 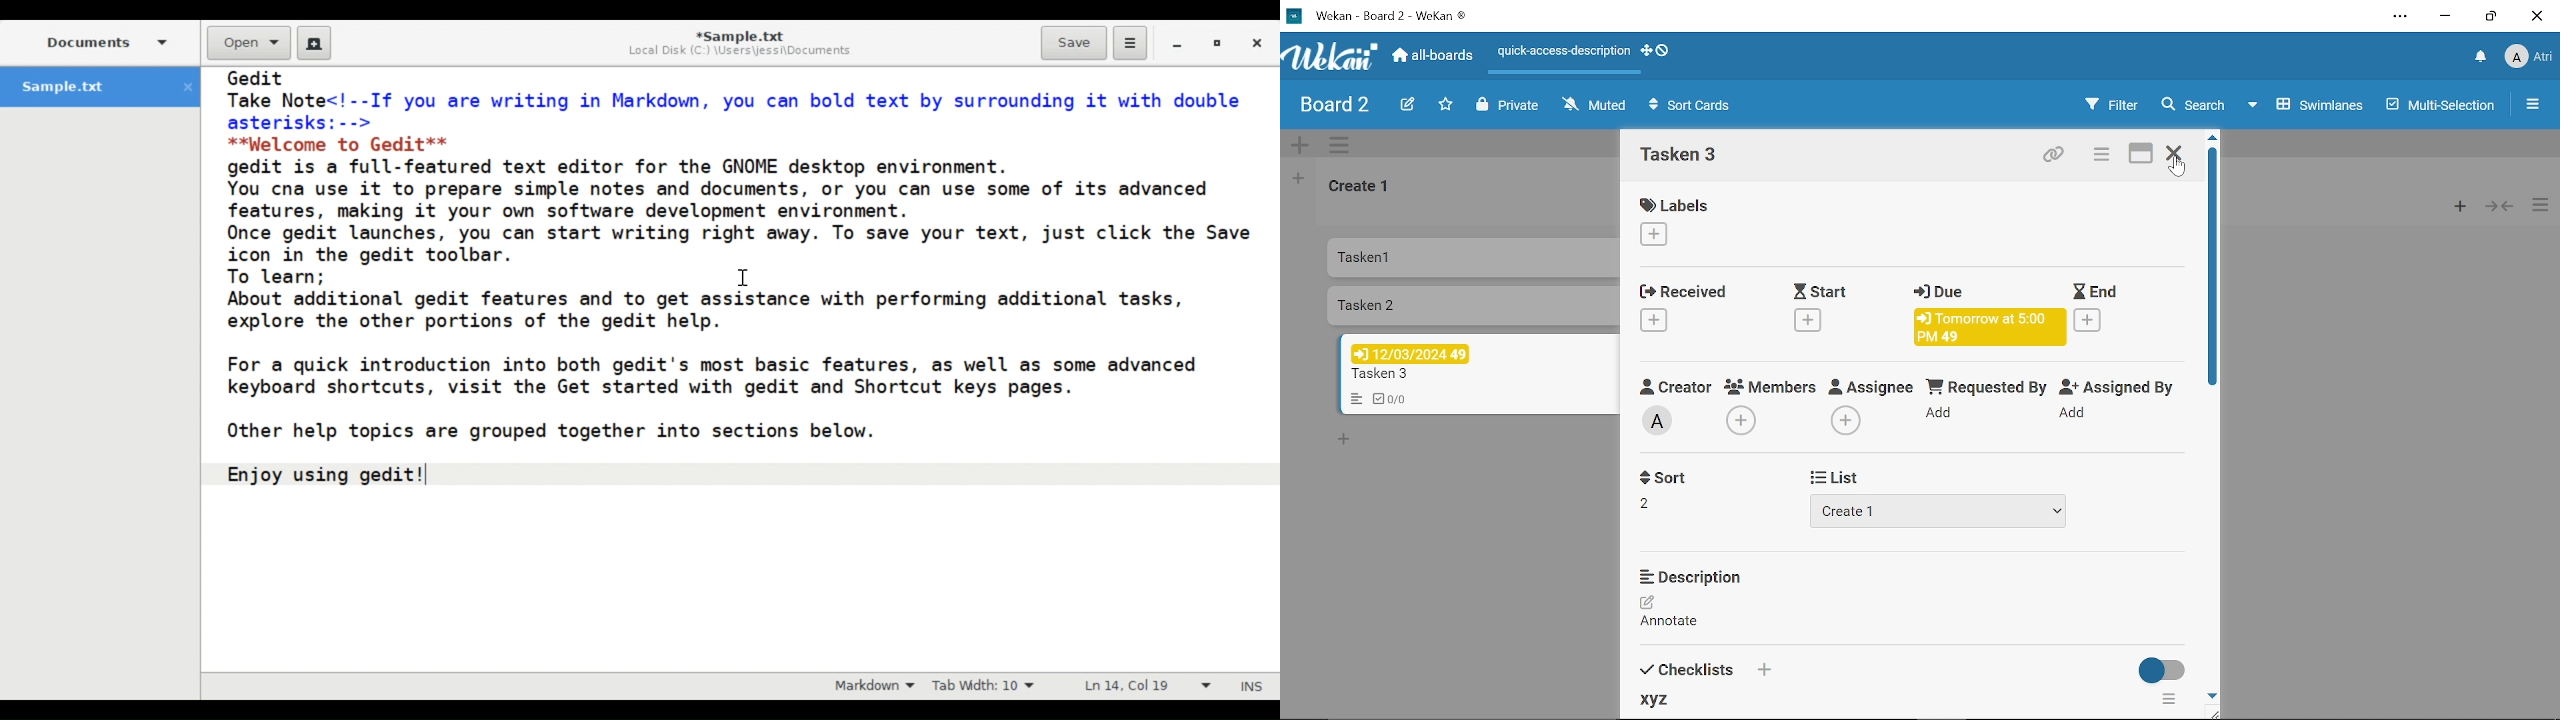 What do you see at coordinates (2112, 105) in the screenshot?
I see `Filter` at bounding box center [2112, 105].